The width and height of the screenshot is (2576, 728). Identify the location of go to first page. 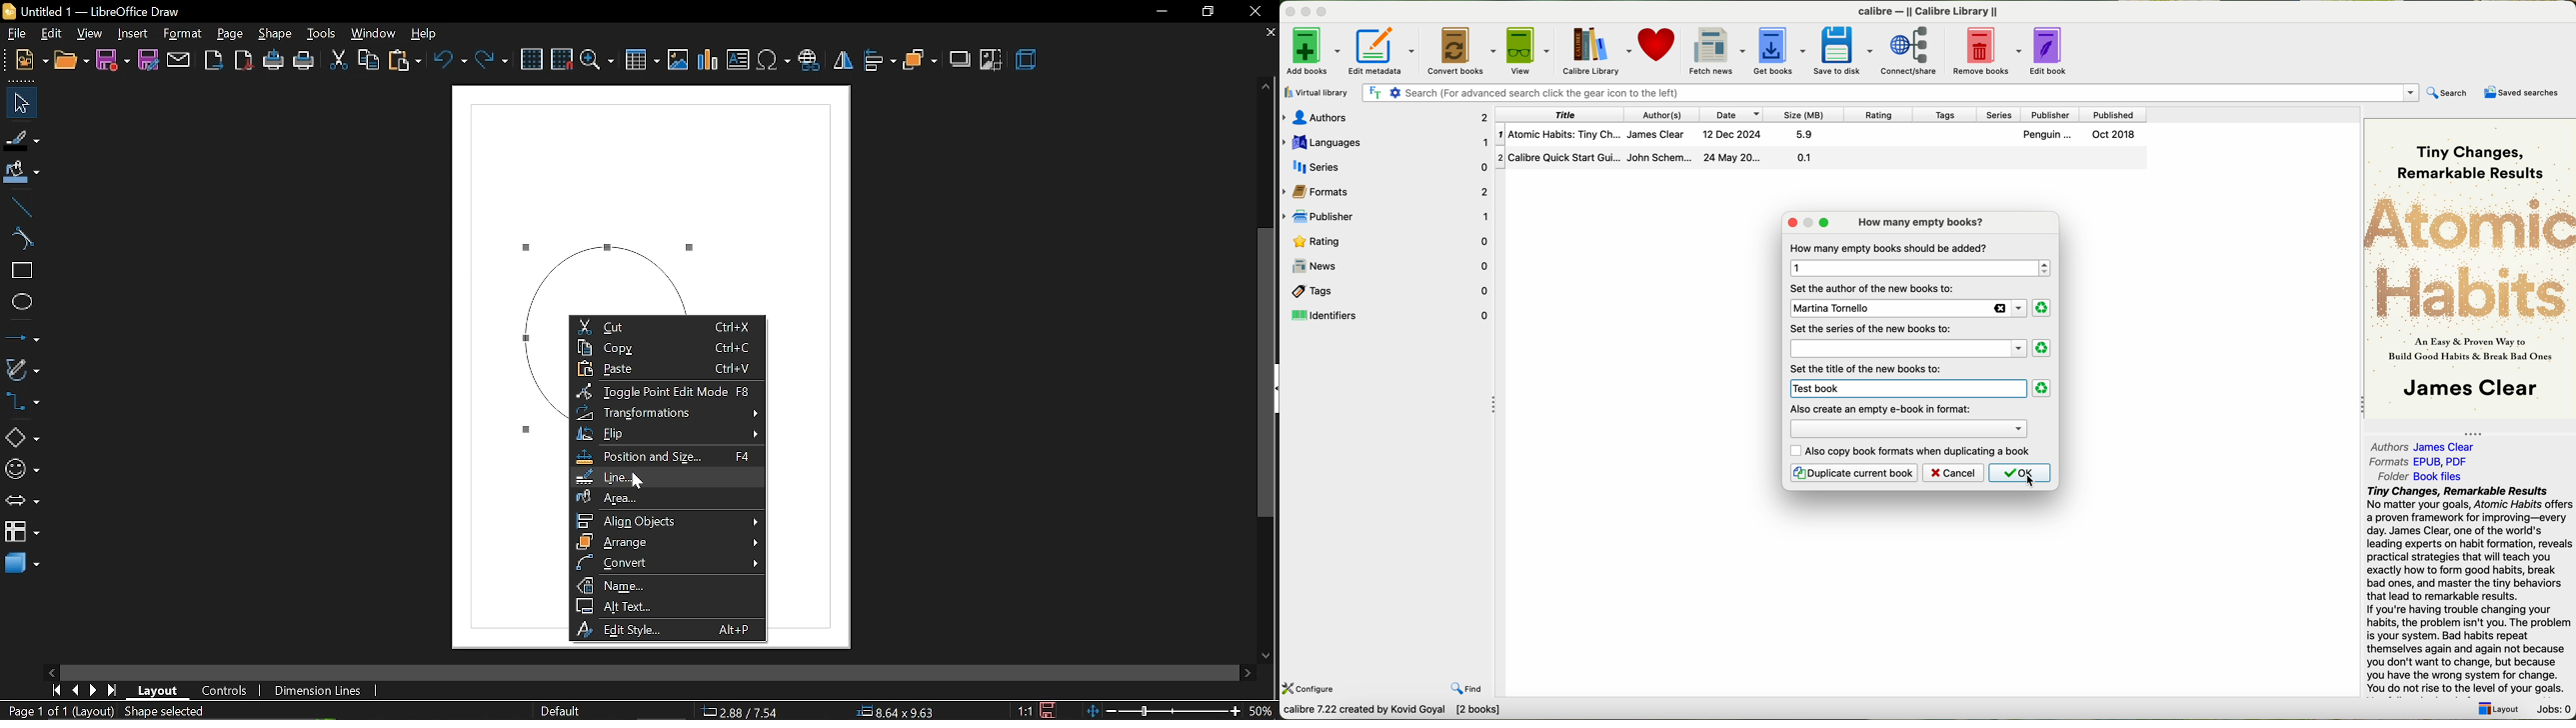
(57, 691).